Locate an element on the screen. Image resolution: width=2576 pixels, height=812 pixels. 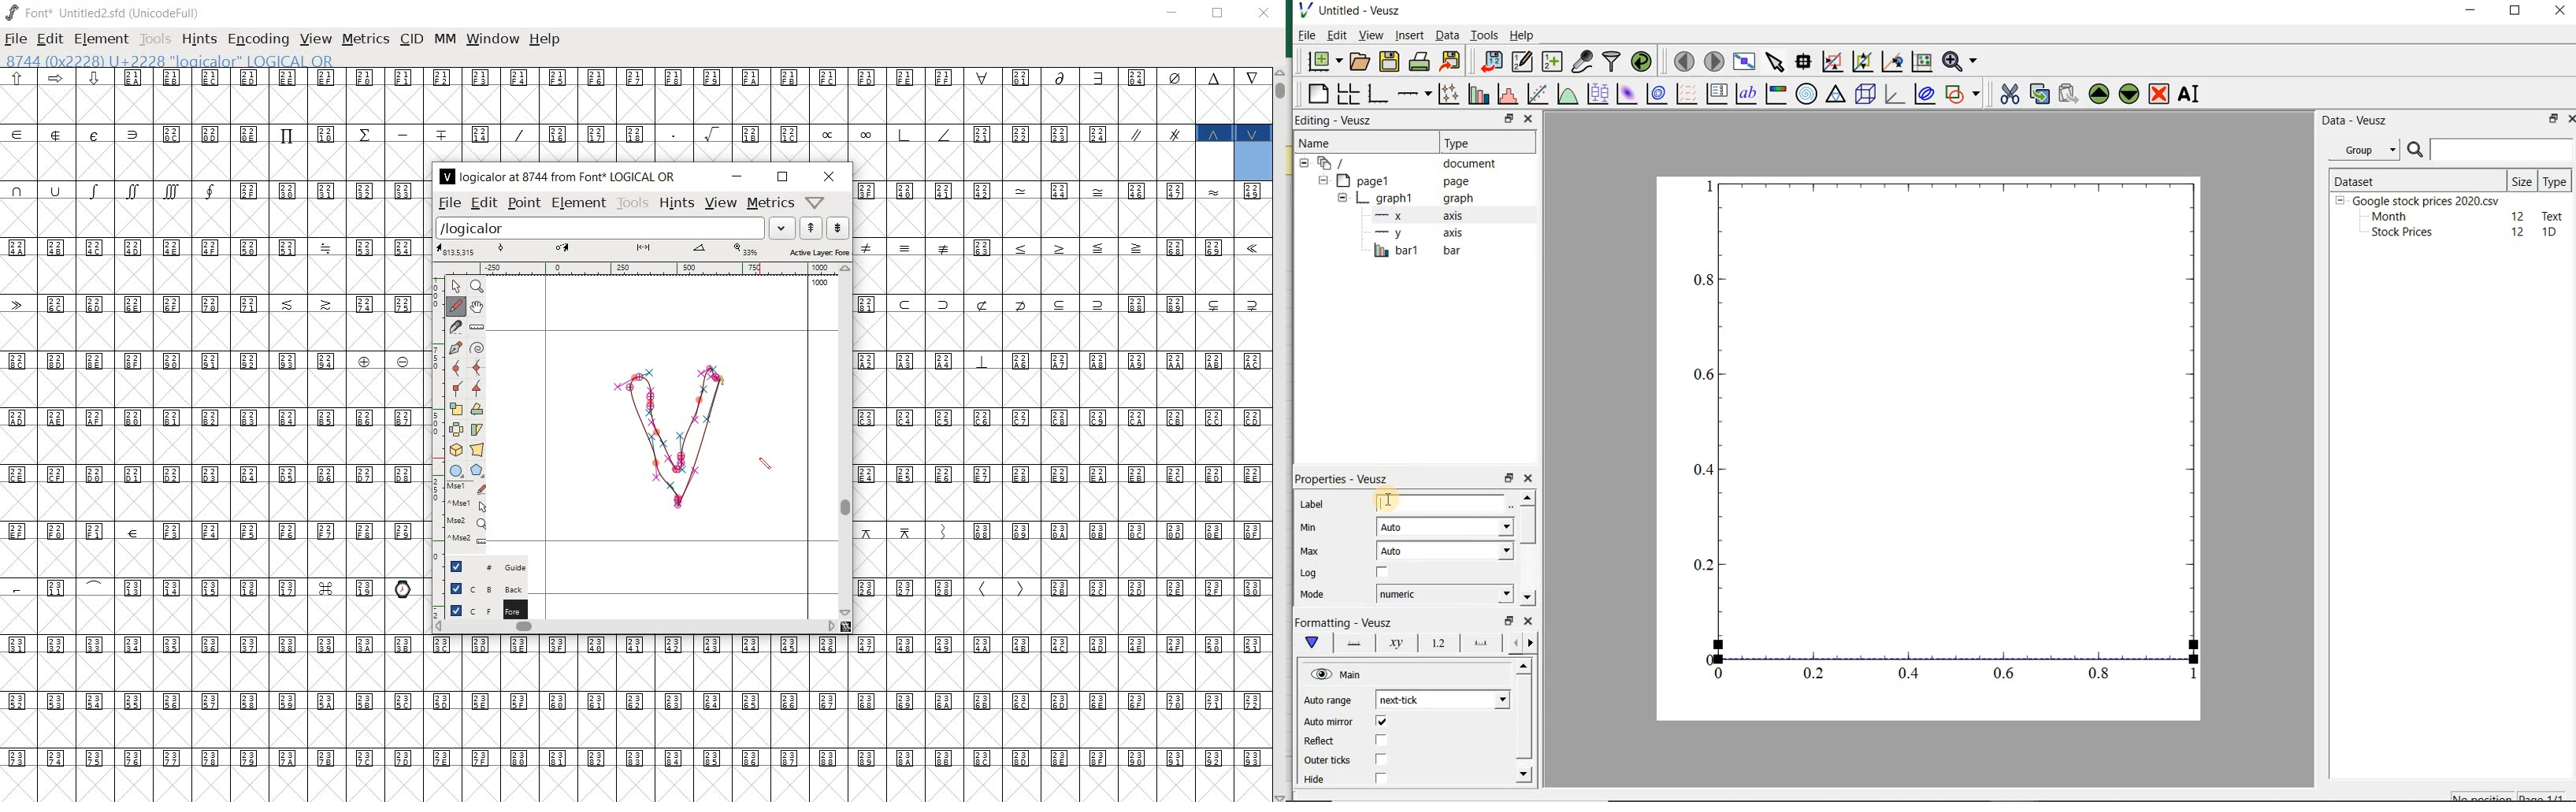
load word list is located at coordinates (616, 228).